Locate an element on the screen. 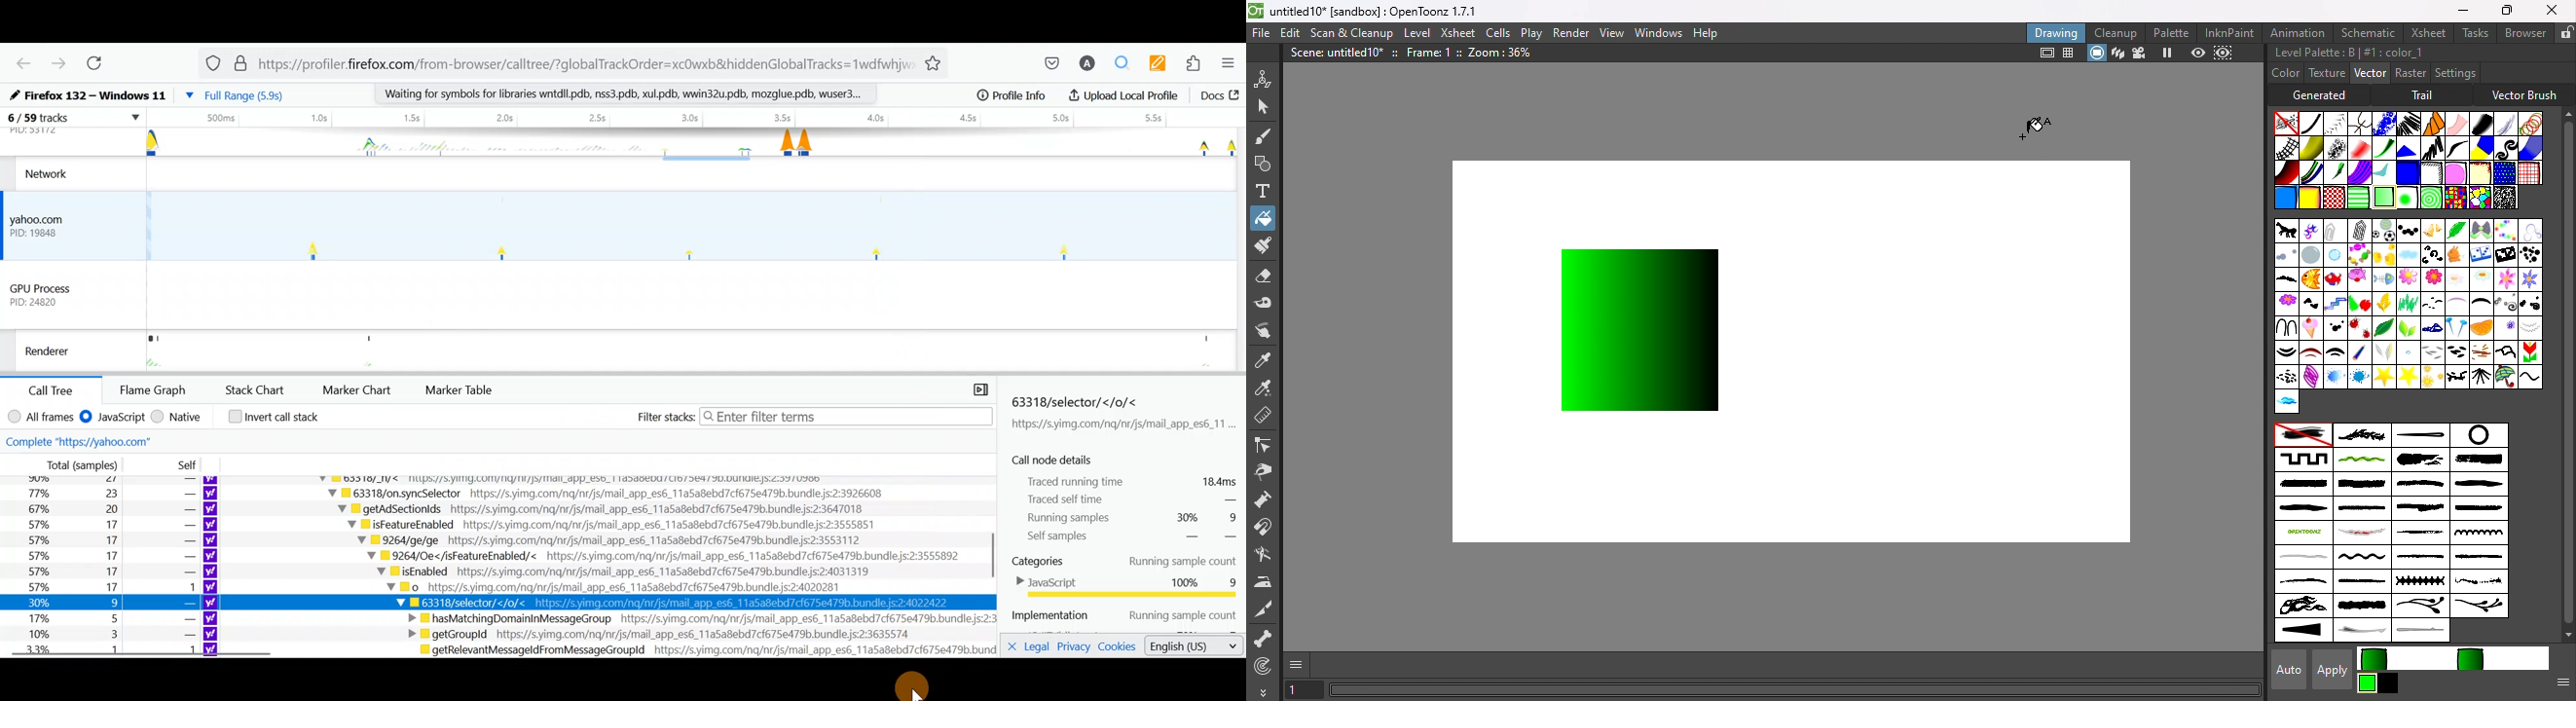 This screenshot has height=728, width=2576. Bookmark 2 is located at coordinates (259, 93).